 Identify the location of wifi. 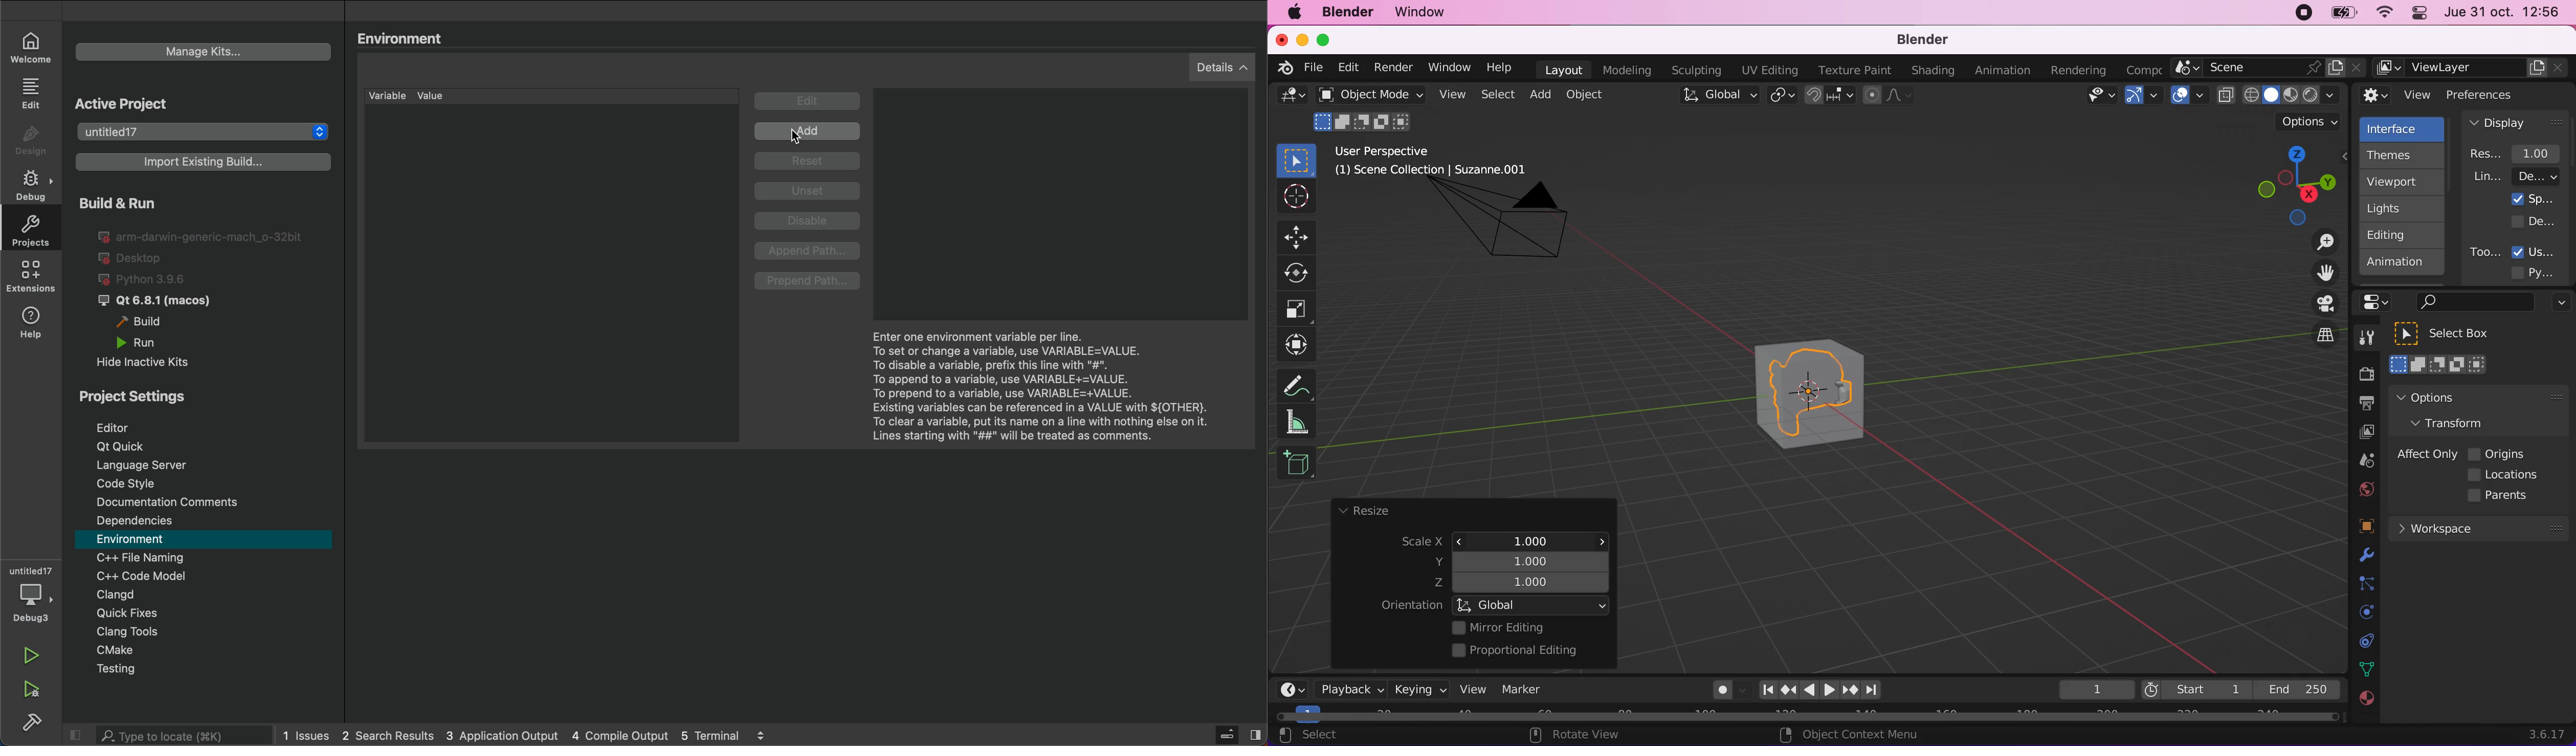
(2381, 15).